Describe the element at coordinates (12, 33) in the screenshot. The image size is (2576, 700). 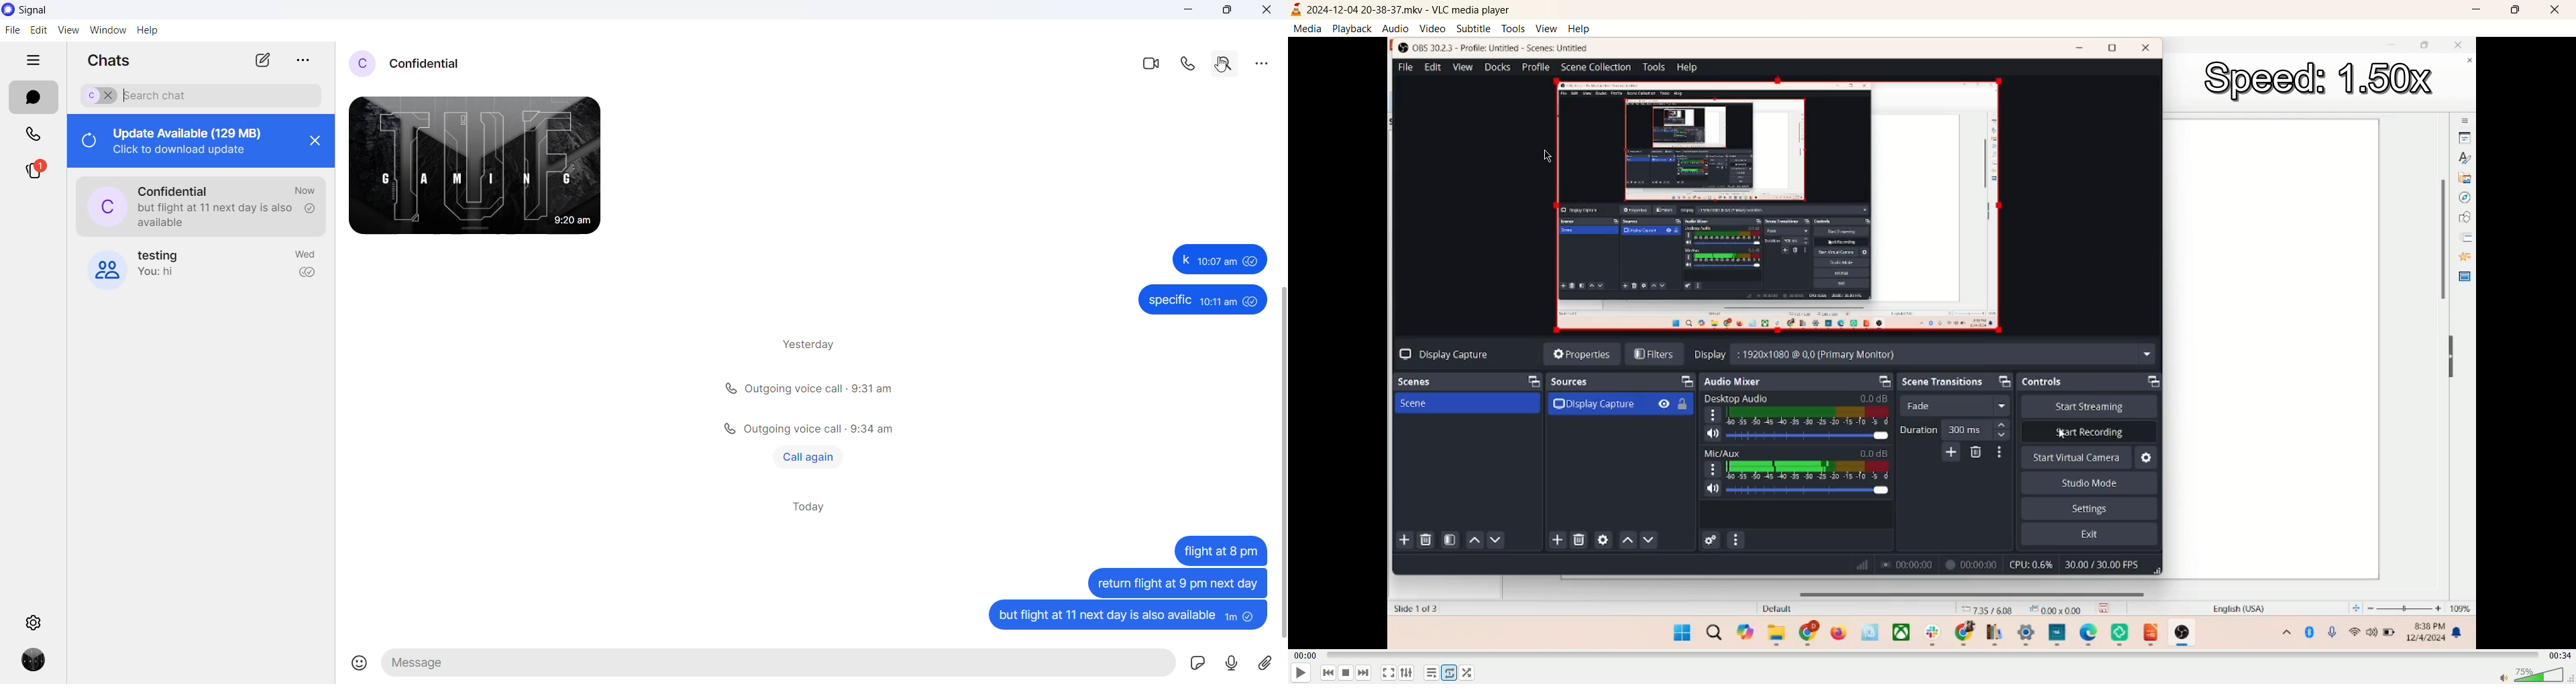
I see `file` at that location.